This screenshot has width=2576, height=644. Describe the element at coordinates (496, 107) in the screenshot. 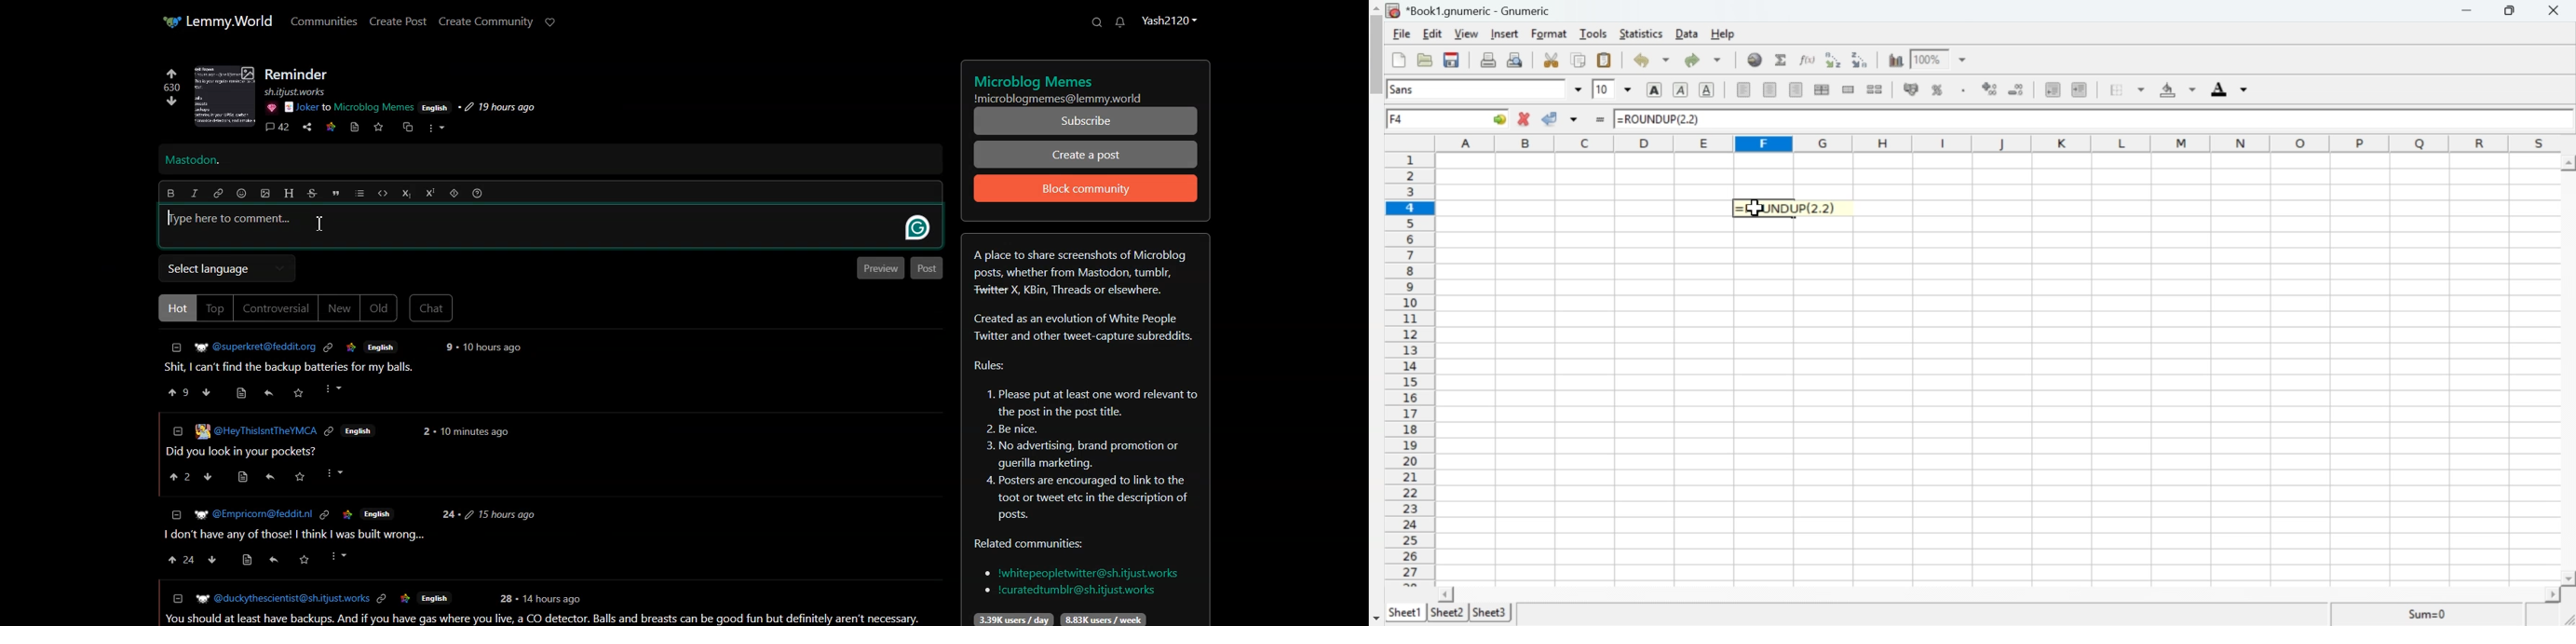

I see `` at that location.